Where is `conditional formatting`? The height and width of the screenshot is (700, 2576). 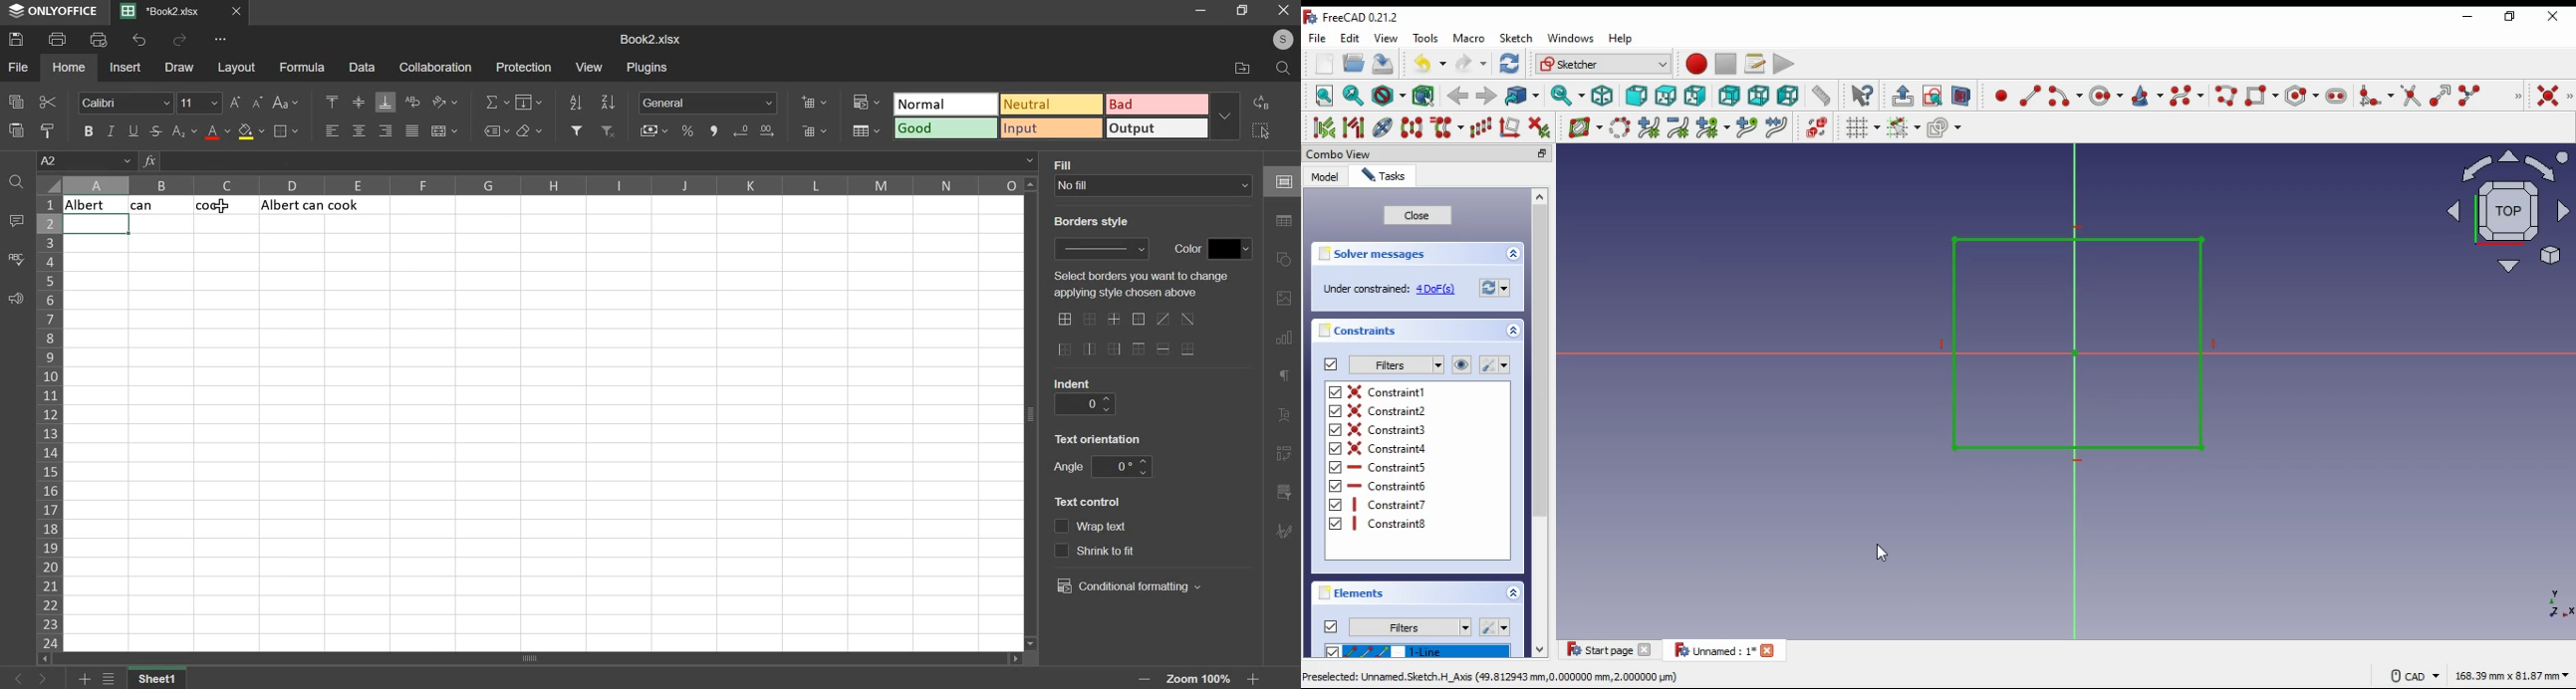
conditional formatting is located at coordinates (864, 103).